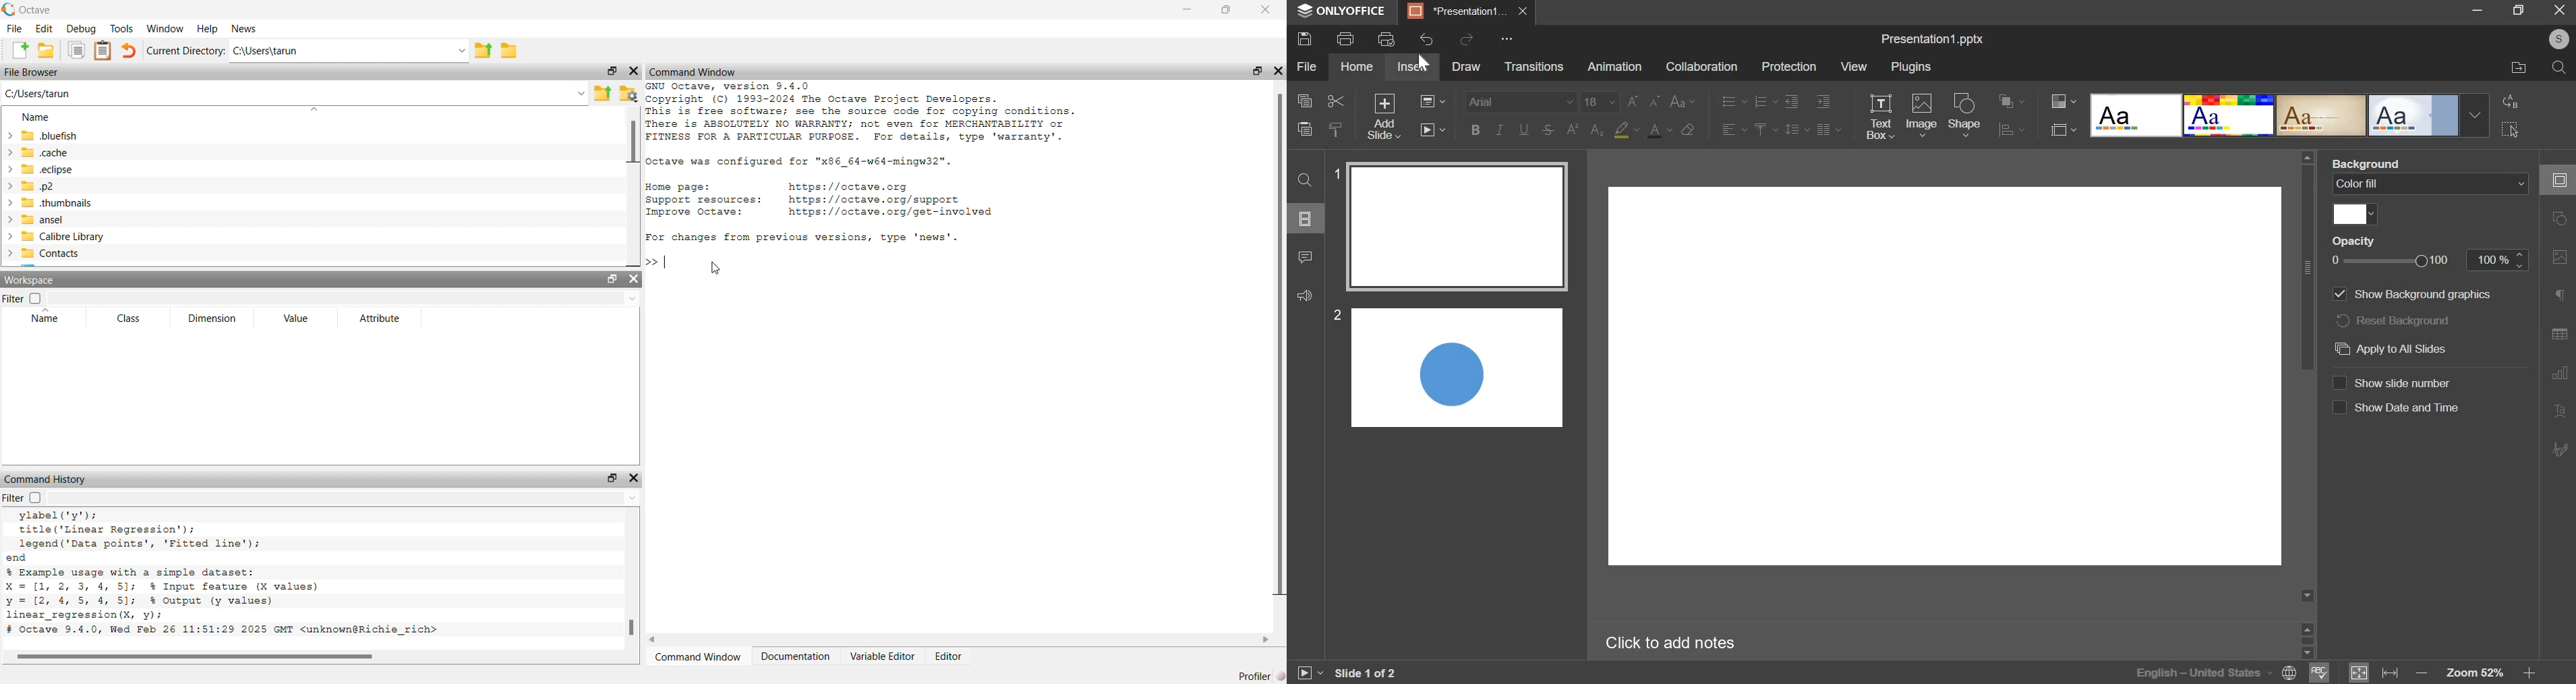 Image resolution: width=2576 pixels, height=700 pixels. Describe the element at coordinates (36, 279) in the screenshot. I see `workspace` at that location.